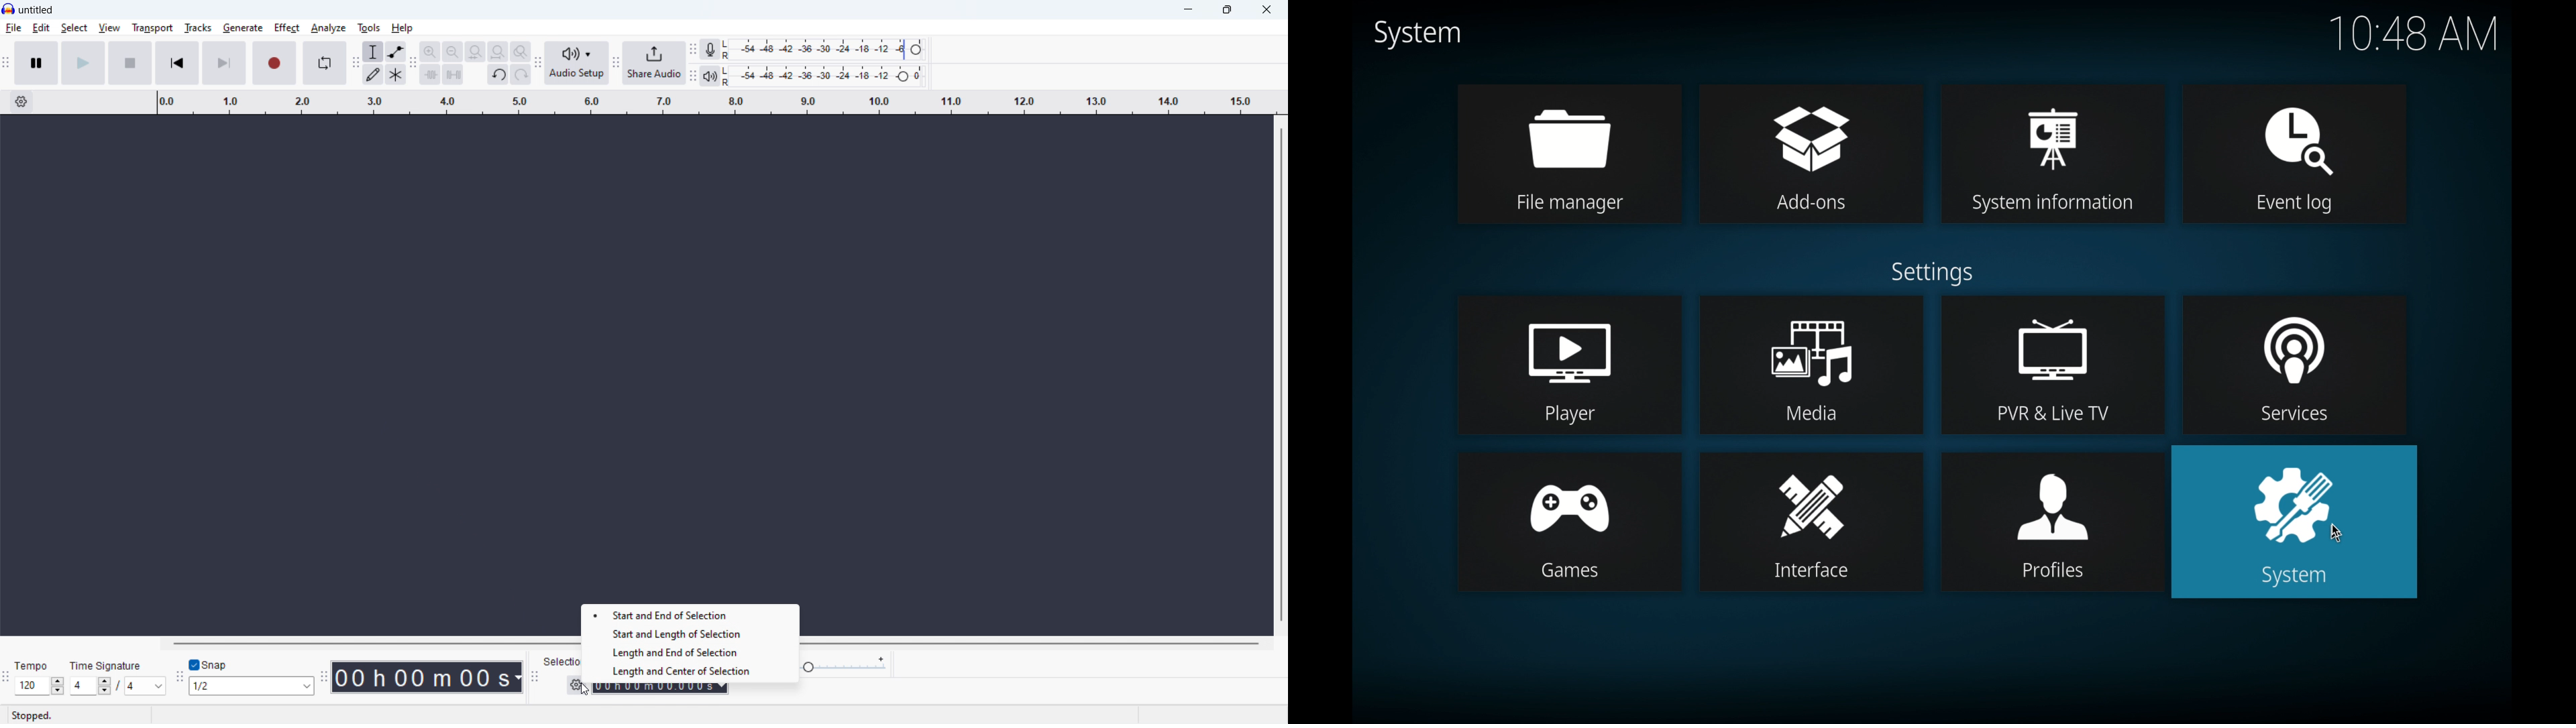  I want to click on enable loop, so click(325, 63).